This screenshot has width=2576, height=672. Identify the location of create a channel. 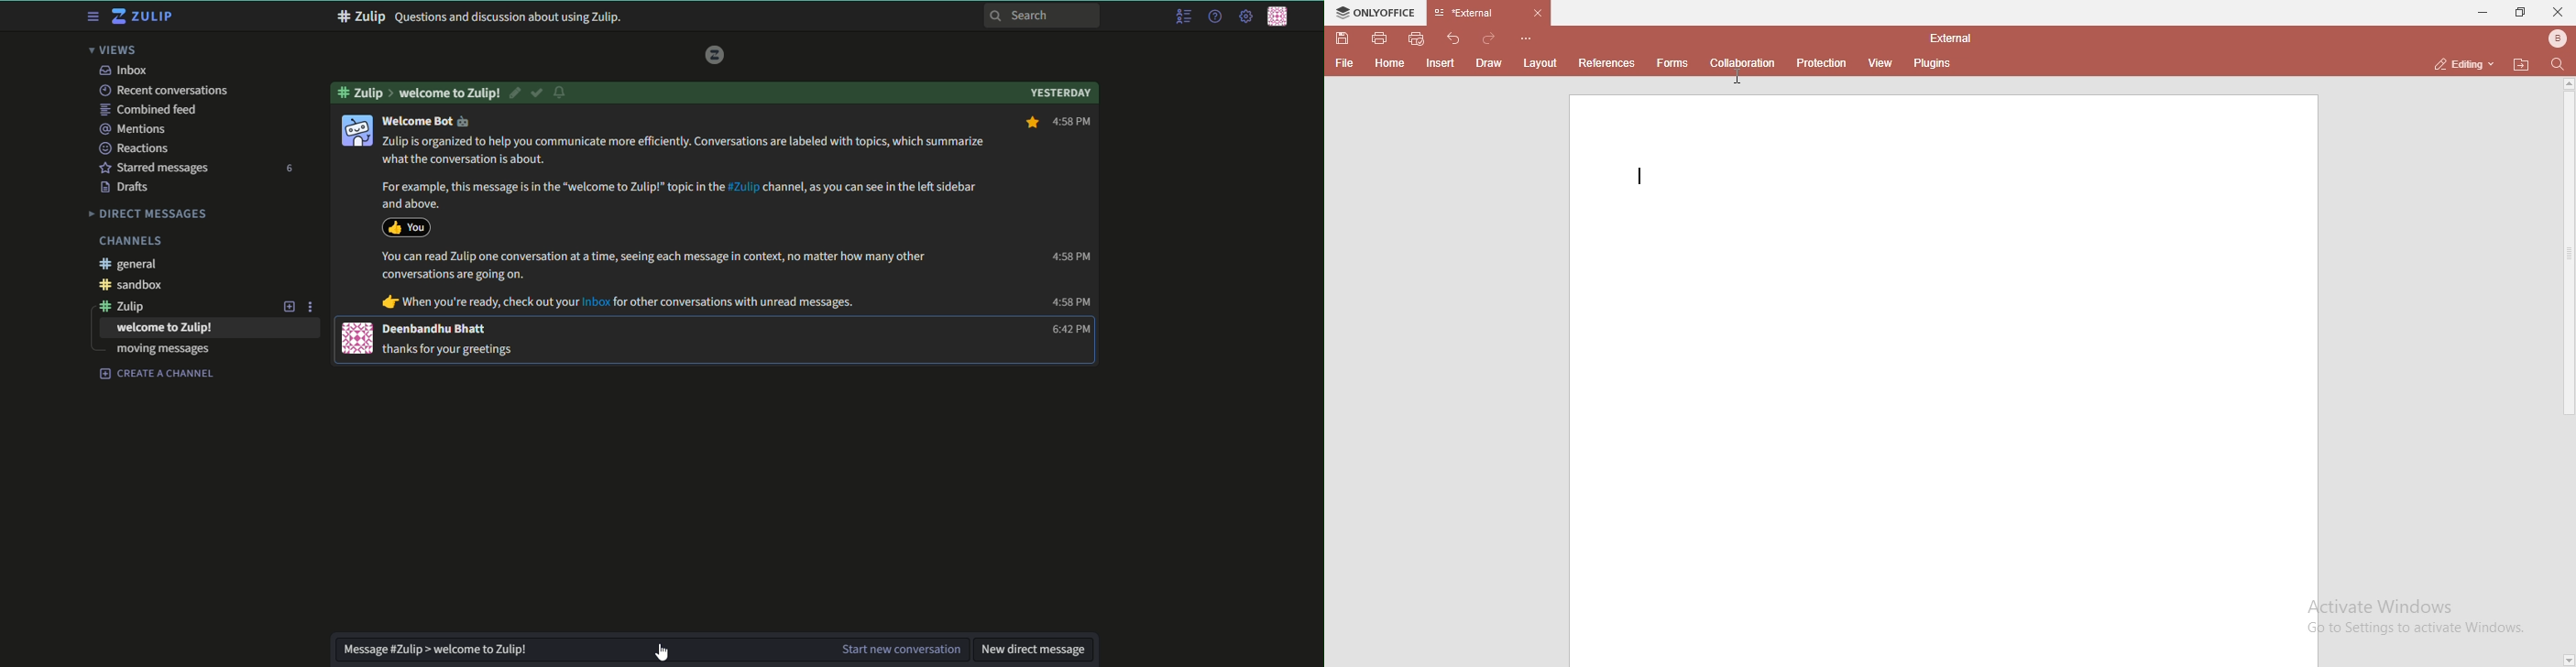
(158, 374).